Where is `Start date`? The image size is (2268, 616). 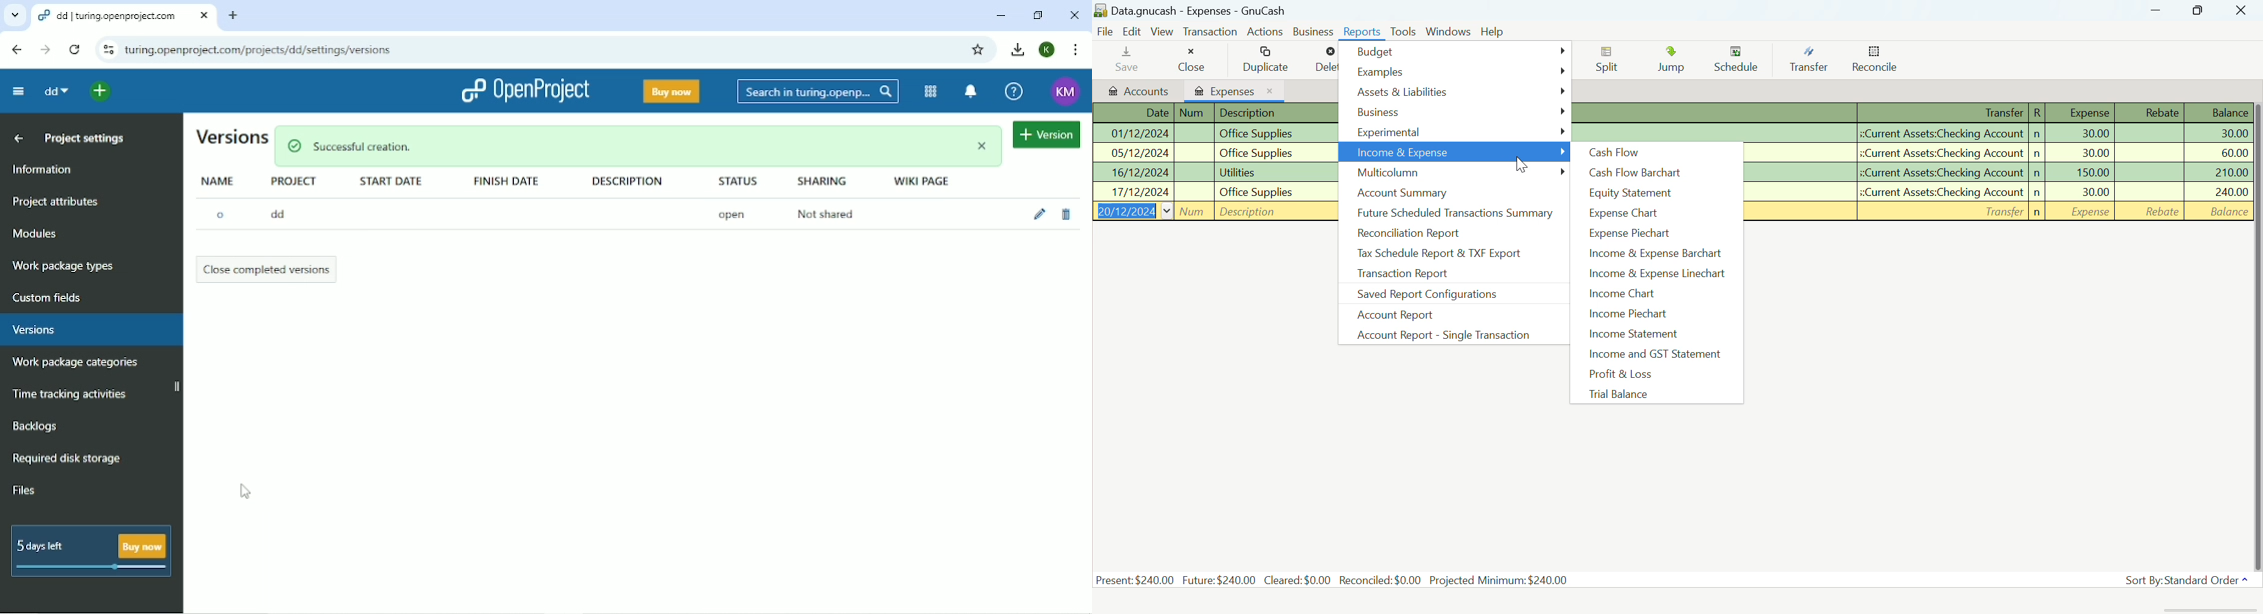 Start date is located at coordinates (390, 182).